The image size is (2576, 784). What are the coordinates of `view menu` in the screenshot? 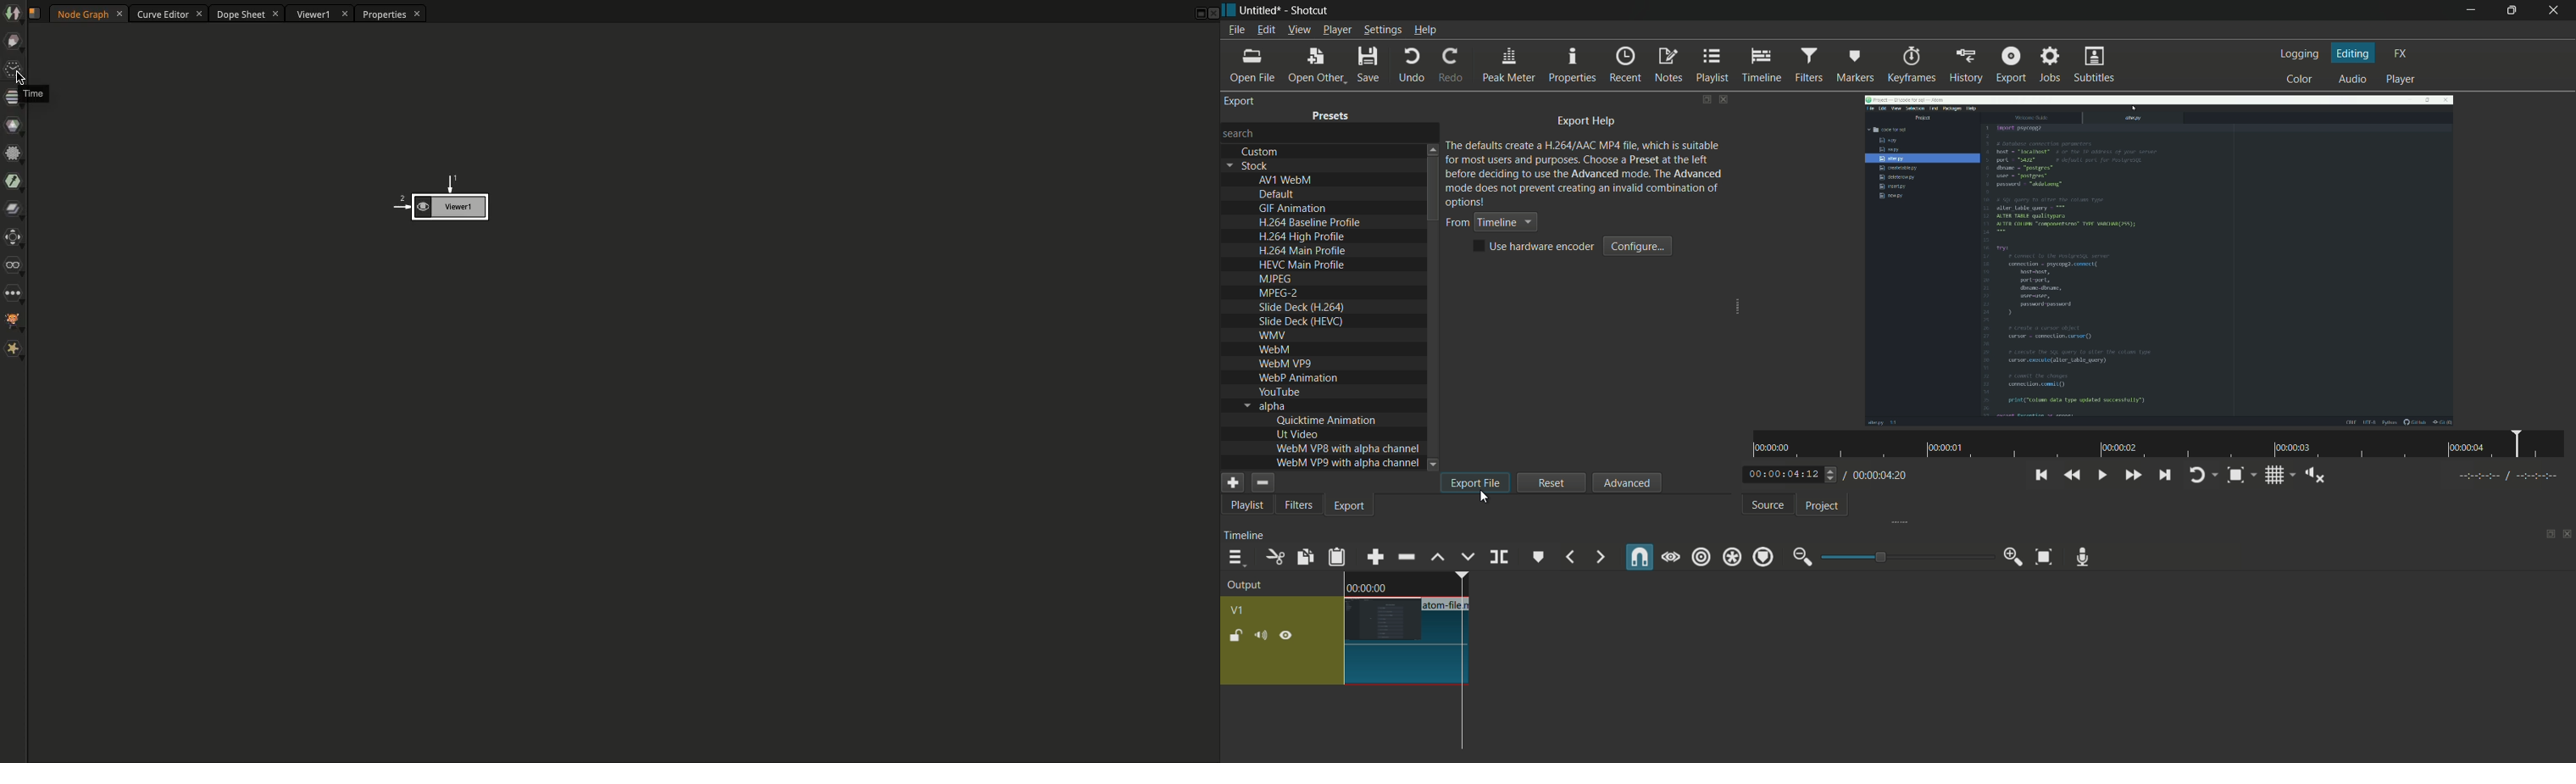 It's located at (1298, 30).